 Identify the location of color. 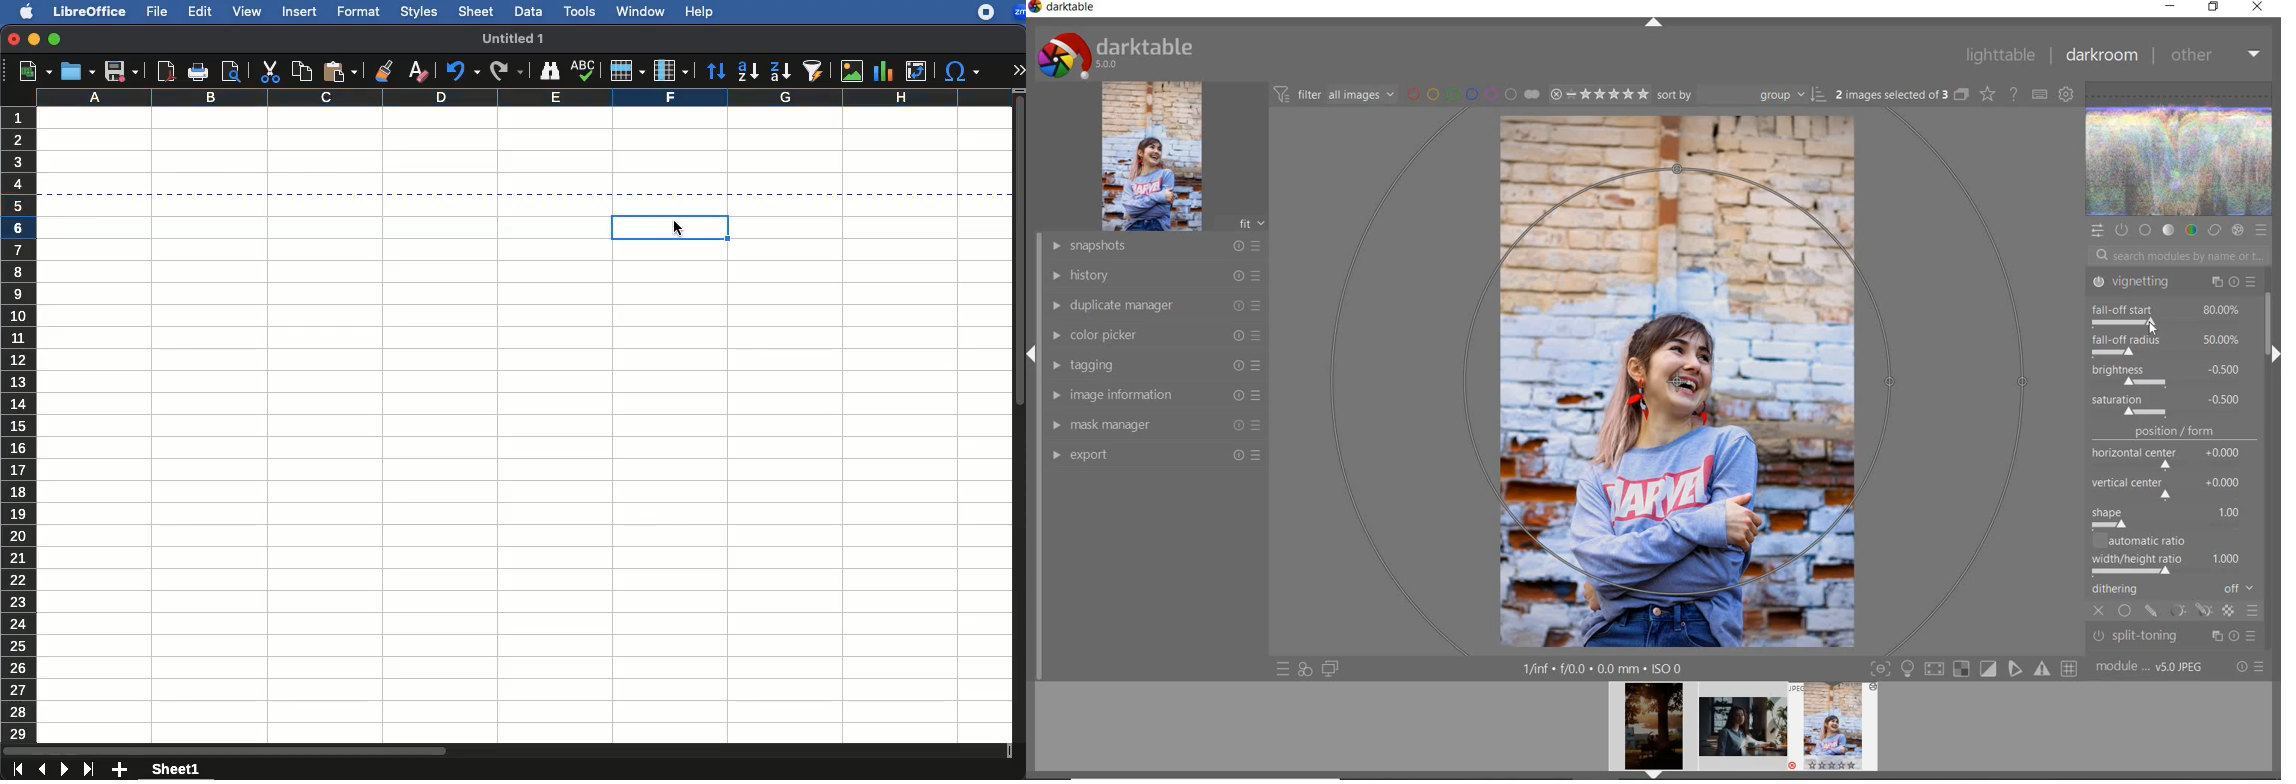
(2191, 229).